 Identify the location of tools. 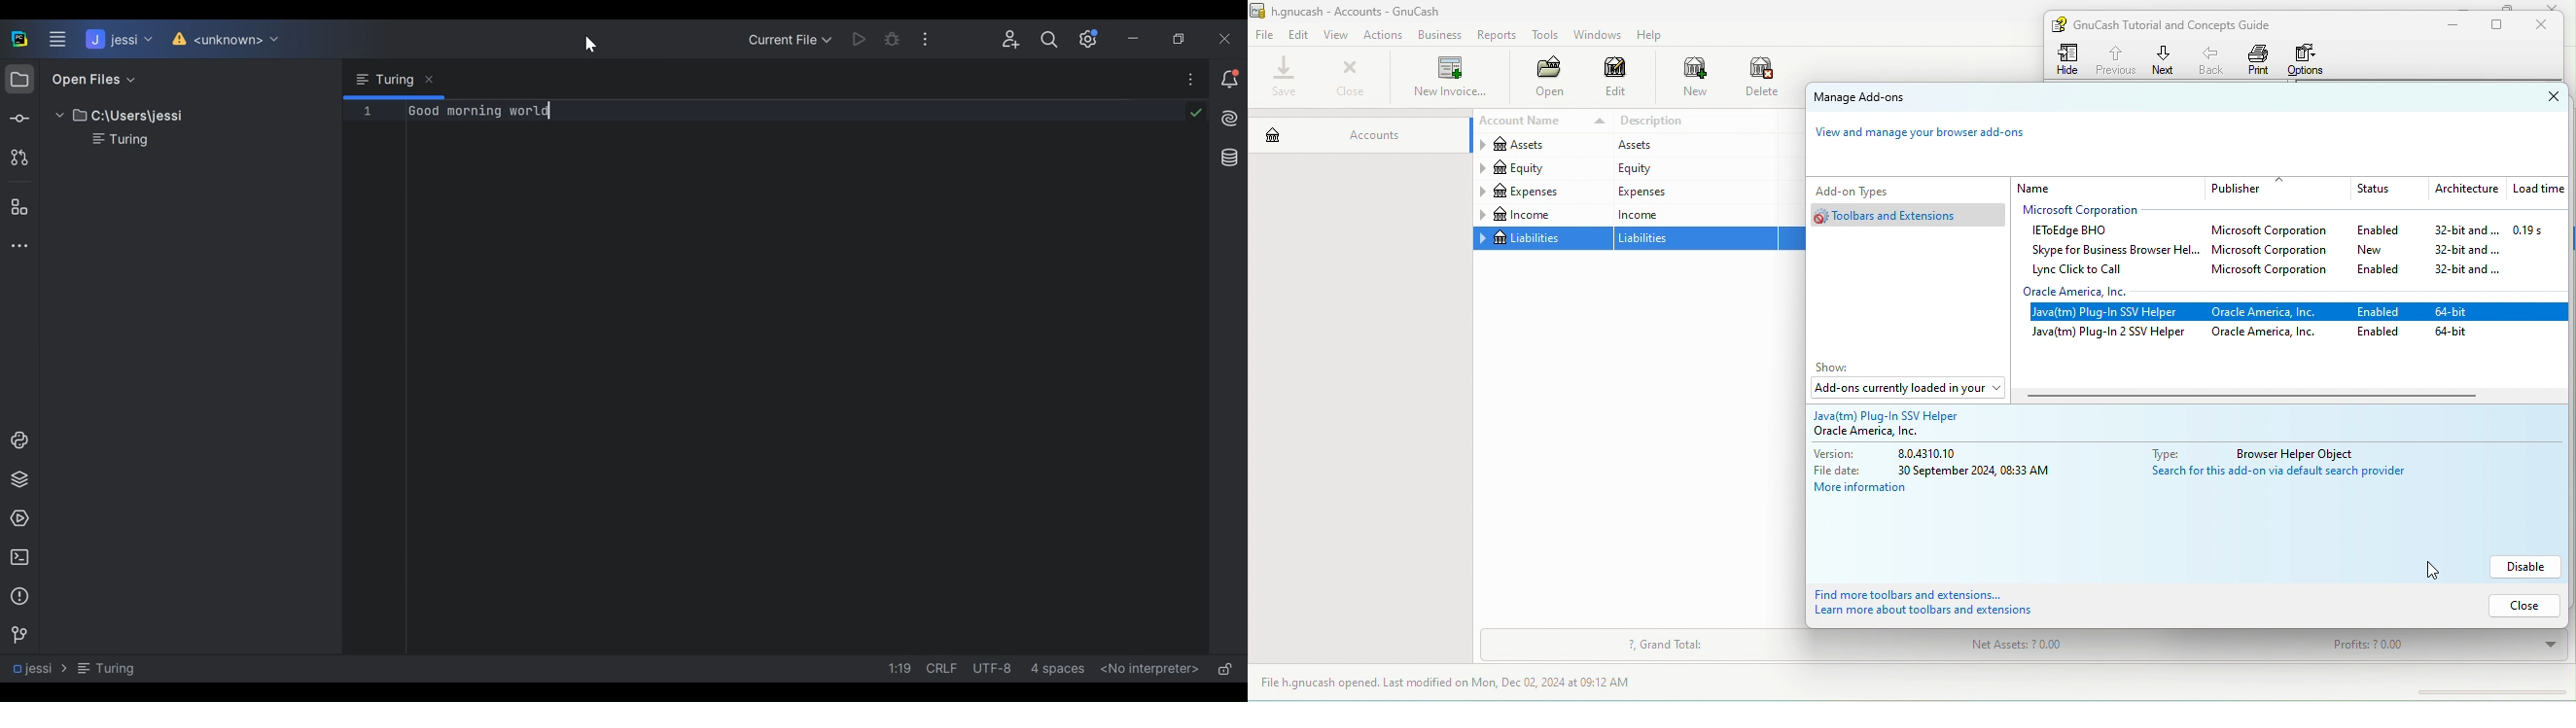
(1546, 37).